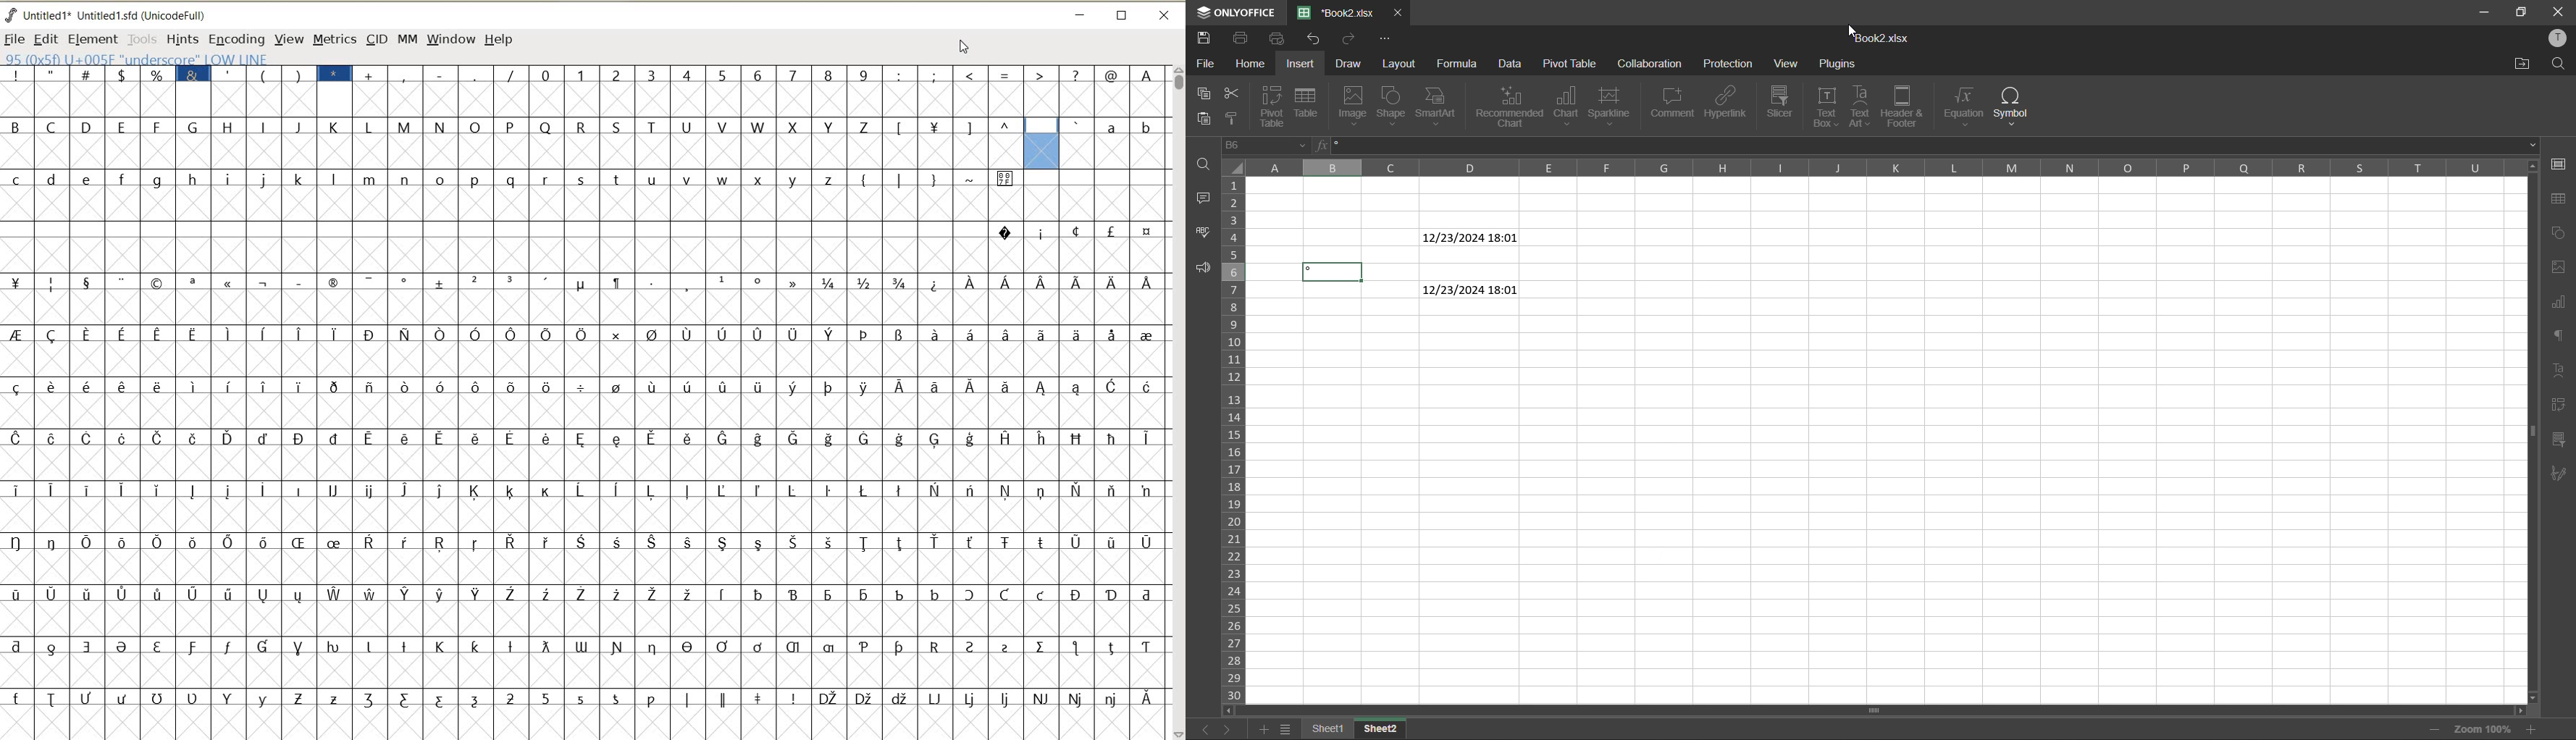 This screenshot has height=756, width=2576. I want to click on image, so click(2558, 267).